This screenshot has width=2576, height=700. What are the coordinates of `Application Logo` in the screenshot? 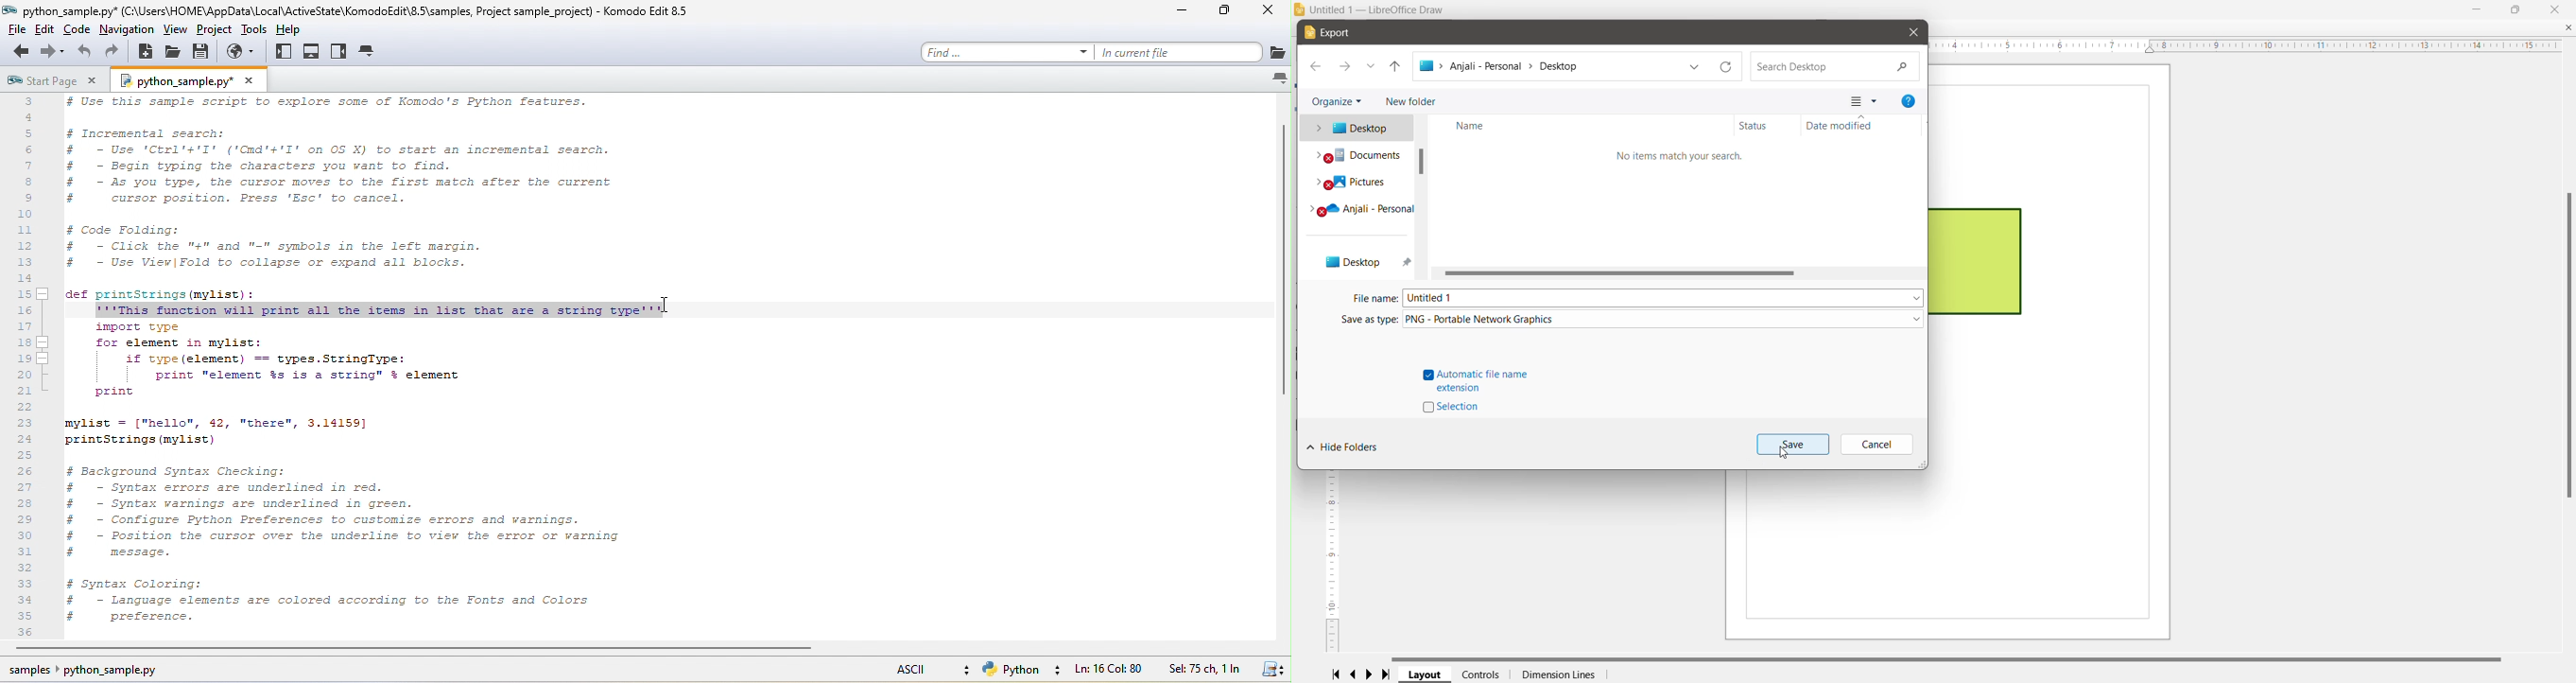 It's located at (1300, 11).